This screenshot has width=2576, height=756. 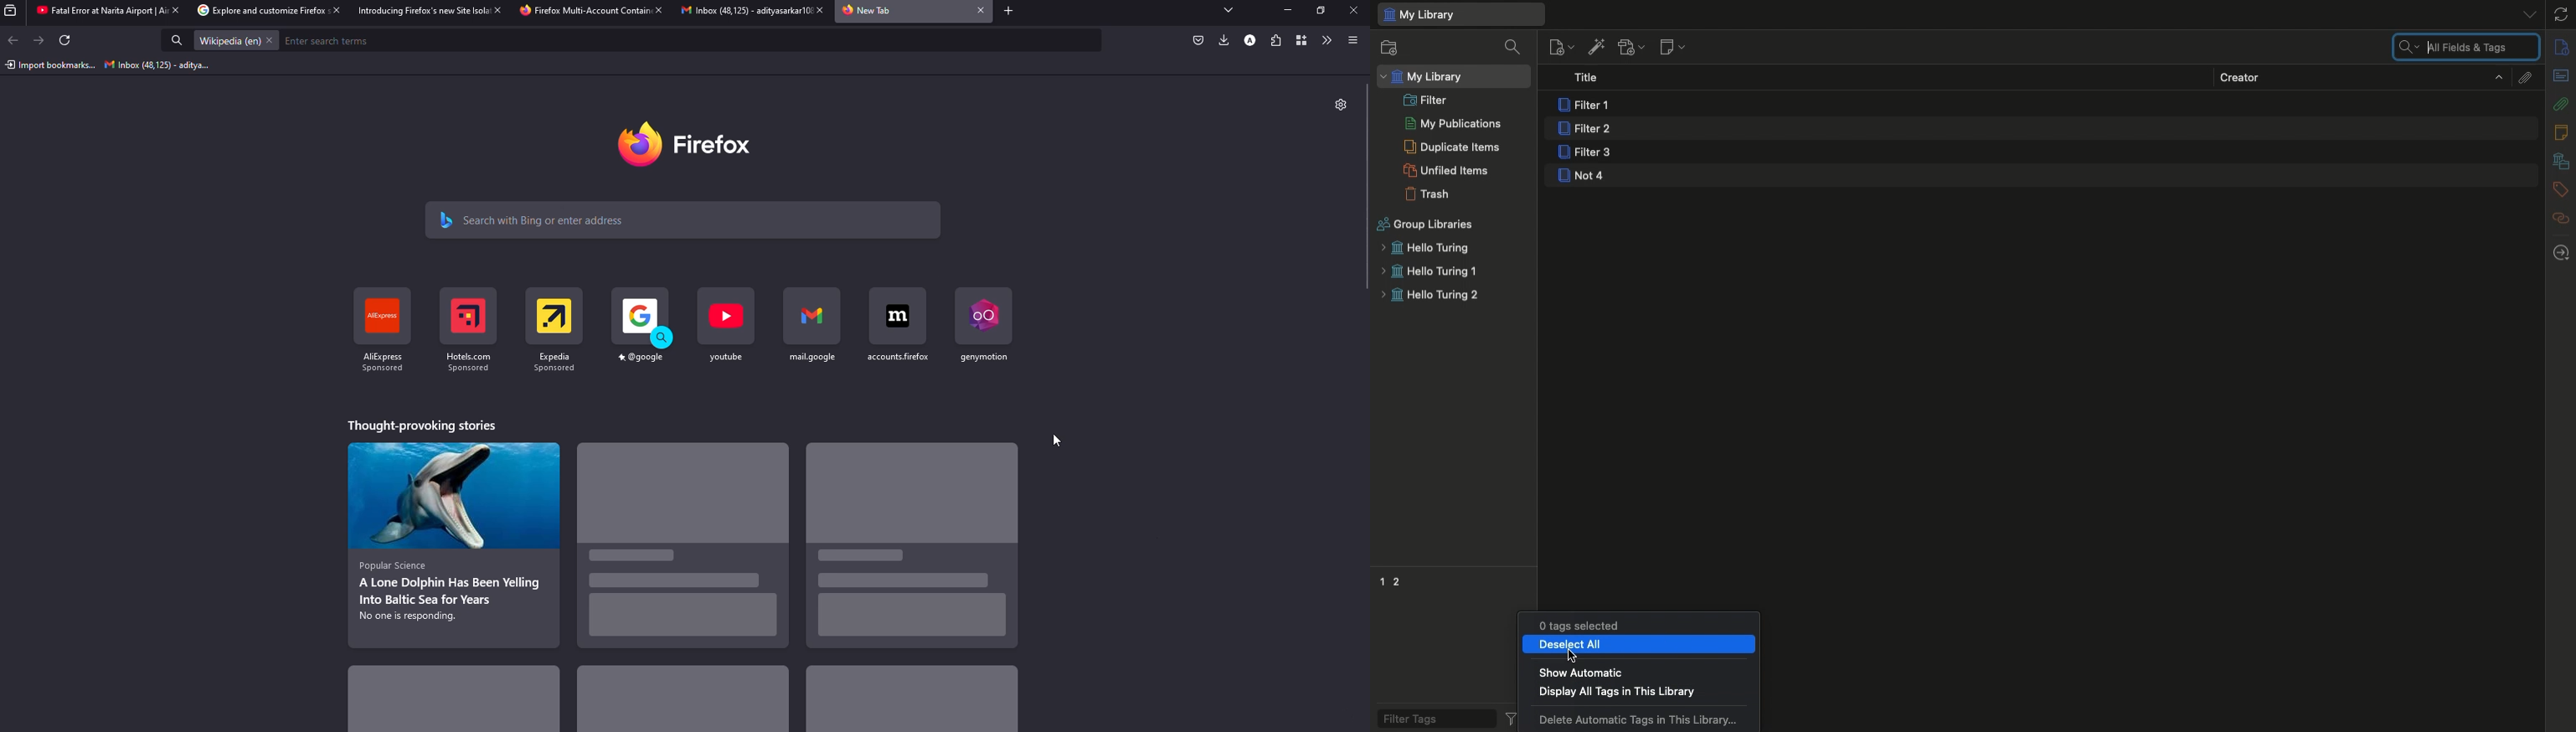 I want to click on close, so click(x=173, y=10).